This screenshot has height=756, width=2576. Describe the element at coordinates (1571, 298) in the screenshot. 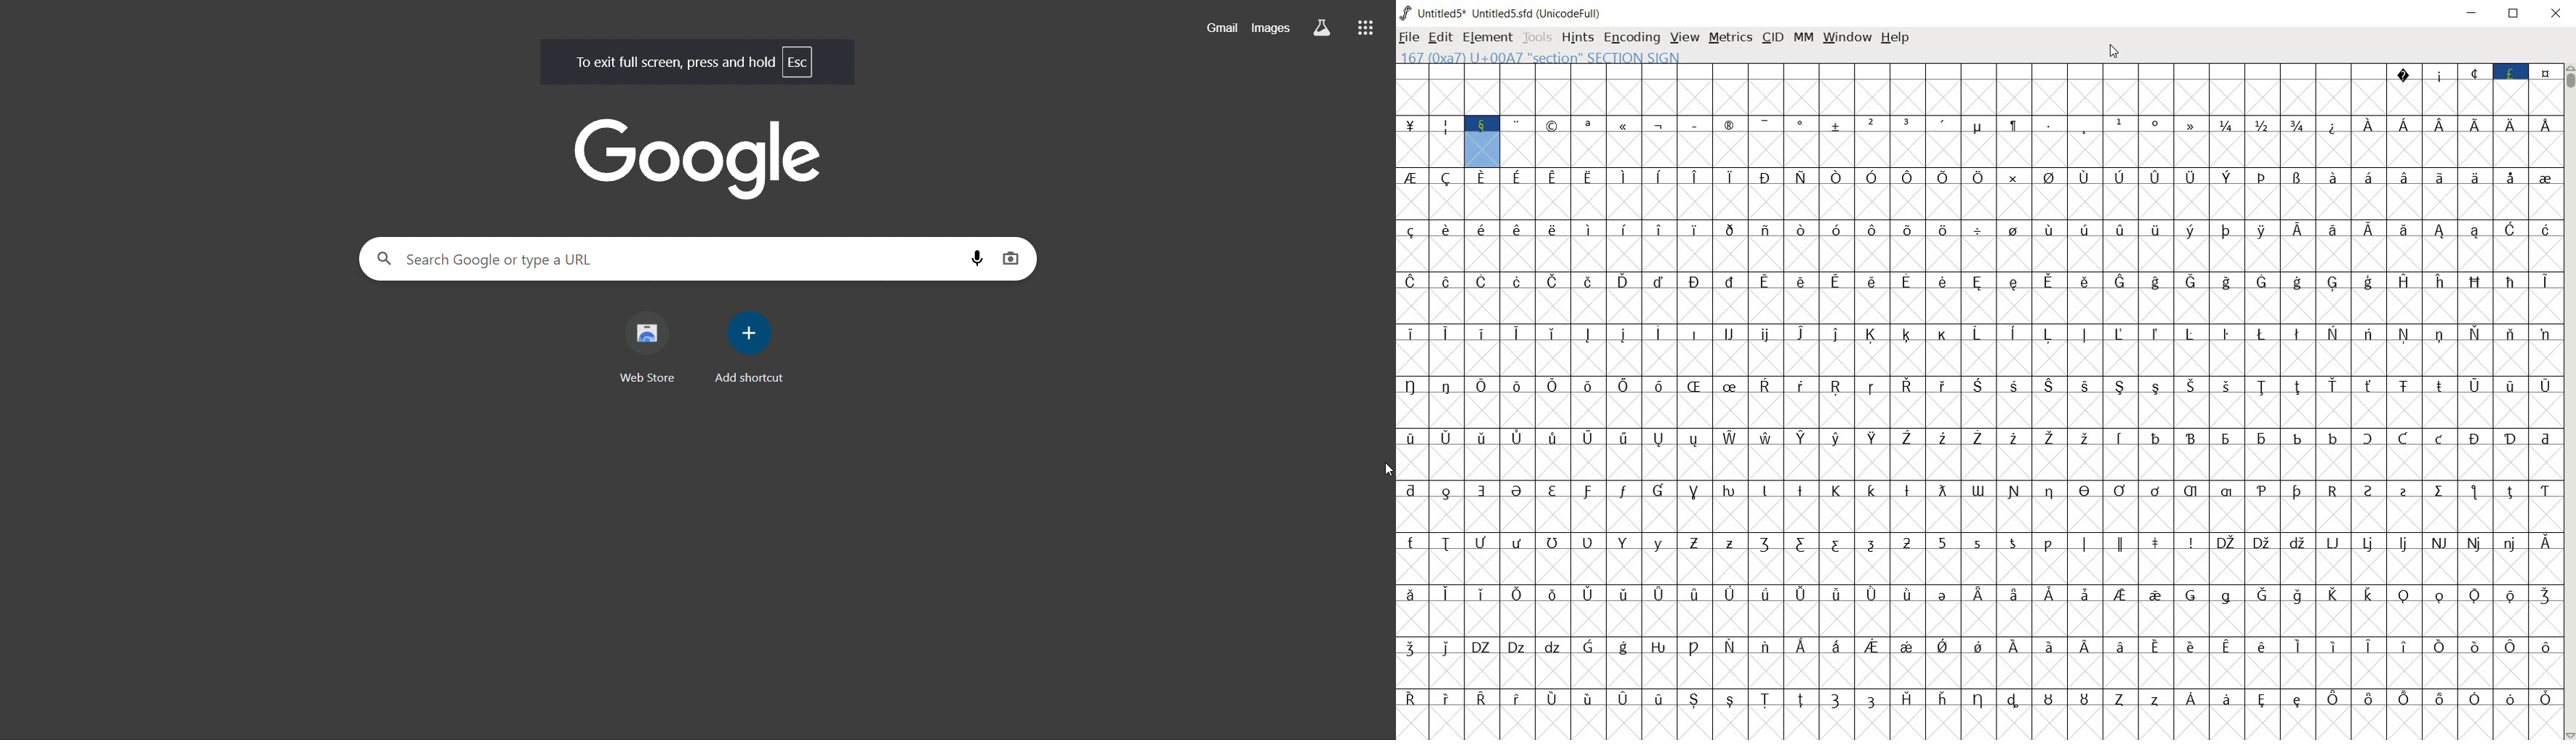

I see `accented letters` at that location.